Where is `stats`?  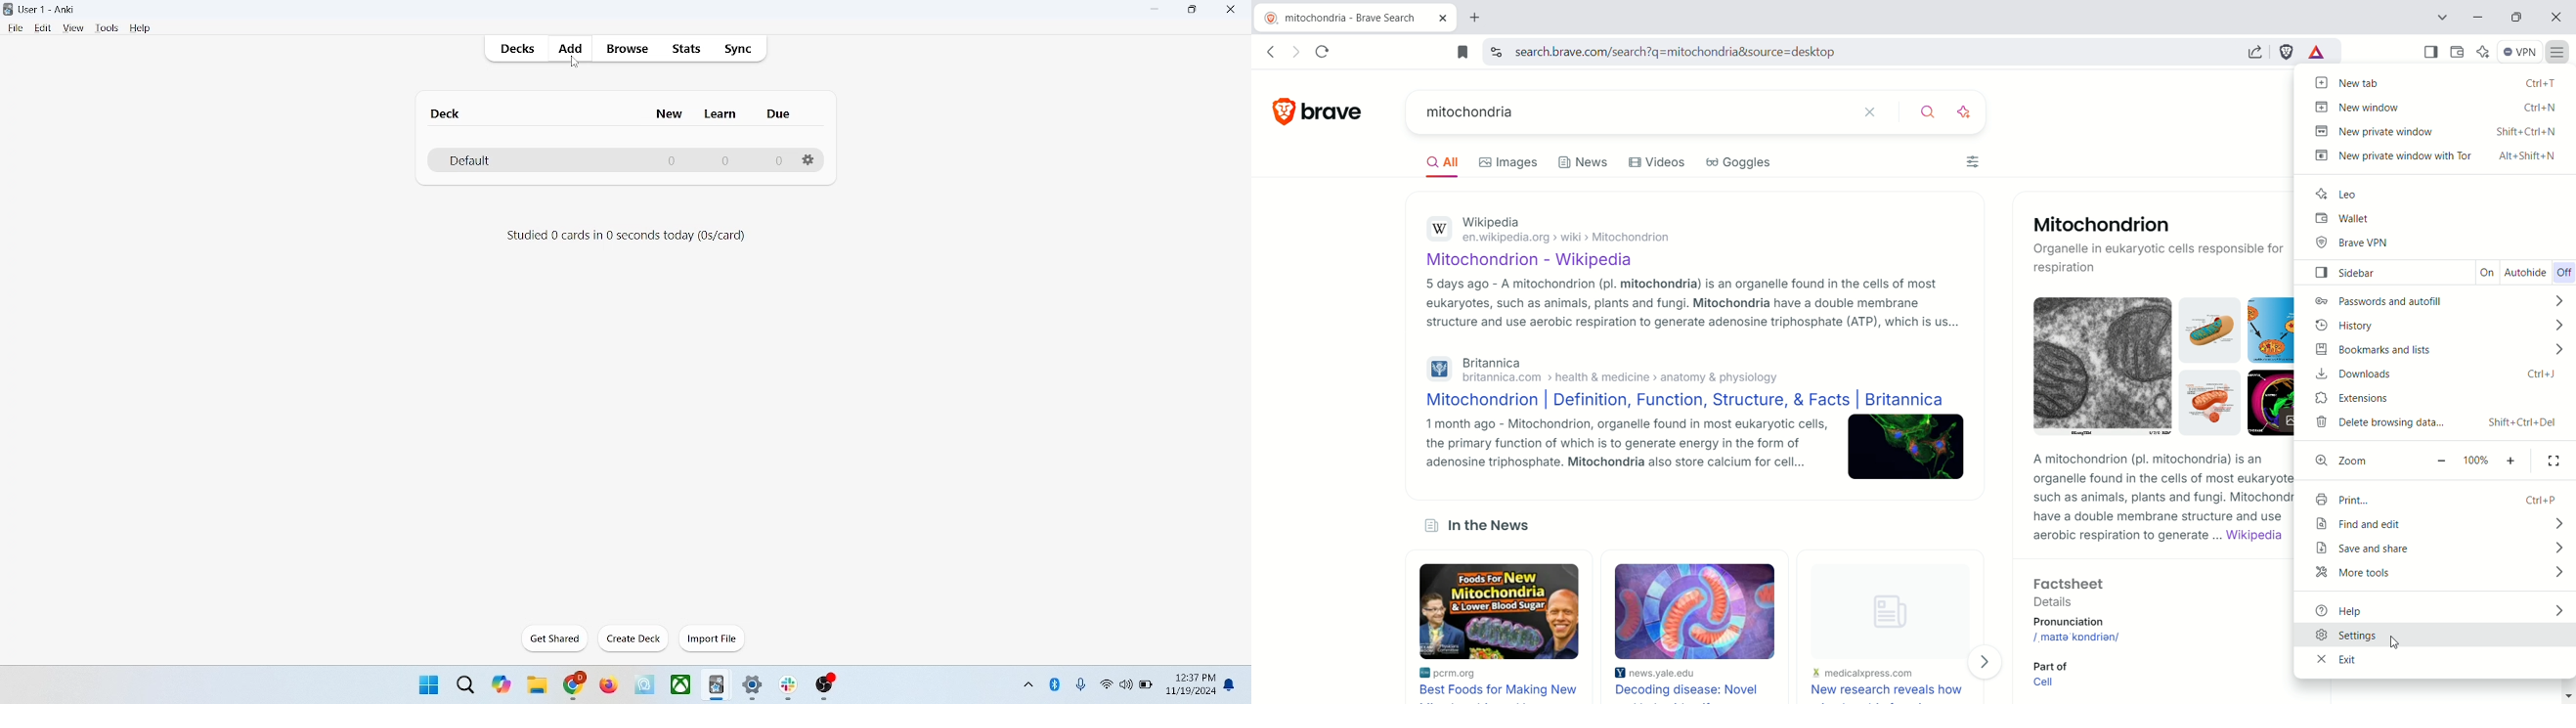 stats is located at coordinates (685, 49).